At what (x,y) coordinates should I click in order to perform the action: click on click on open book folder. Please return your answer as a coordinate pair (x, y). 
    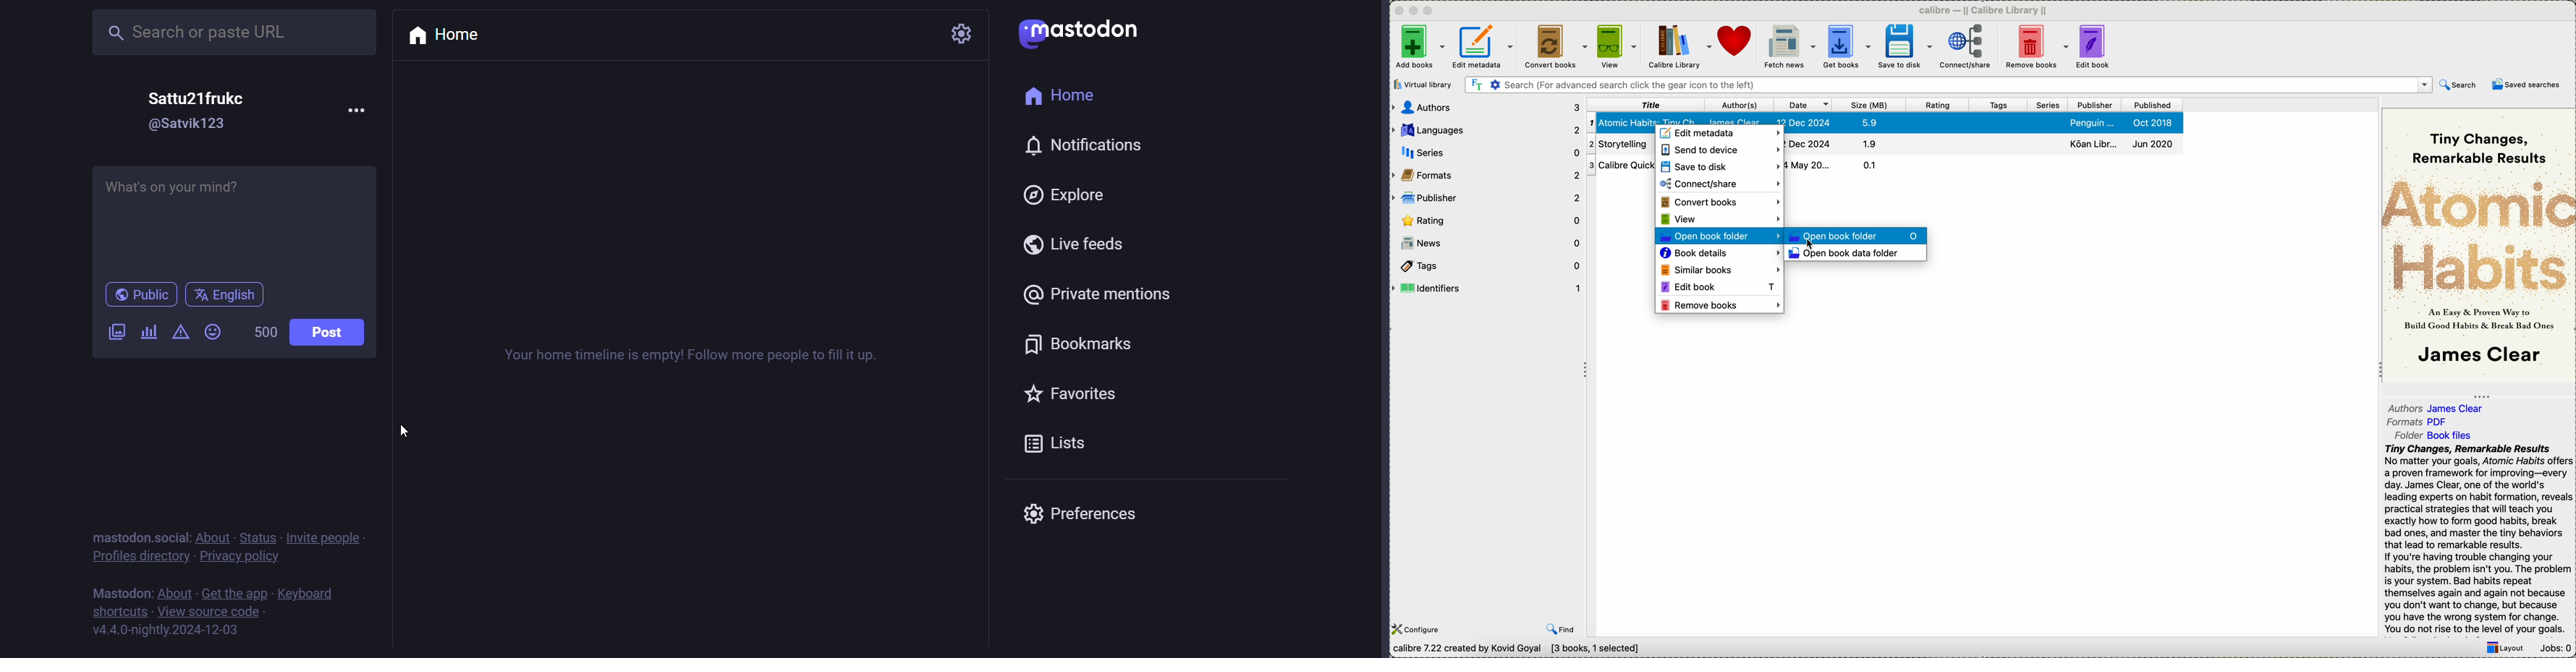
    Looking at the image, I should click on (1720, 237).